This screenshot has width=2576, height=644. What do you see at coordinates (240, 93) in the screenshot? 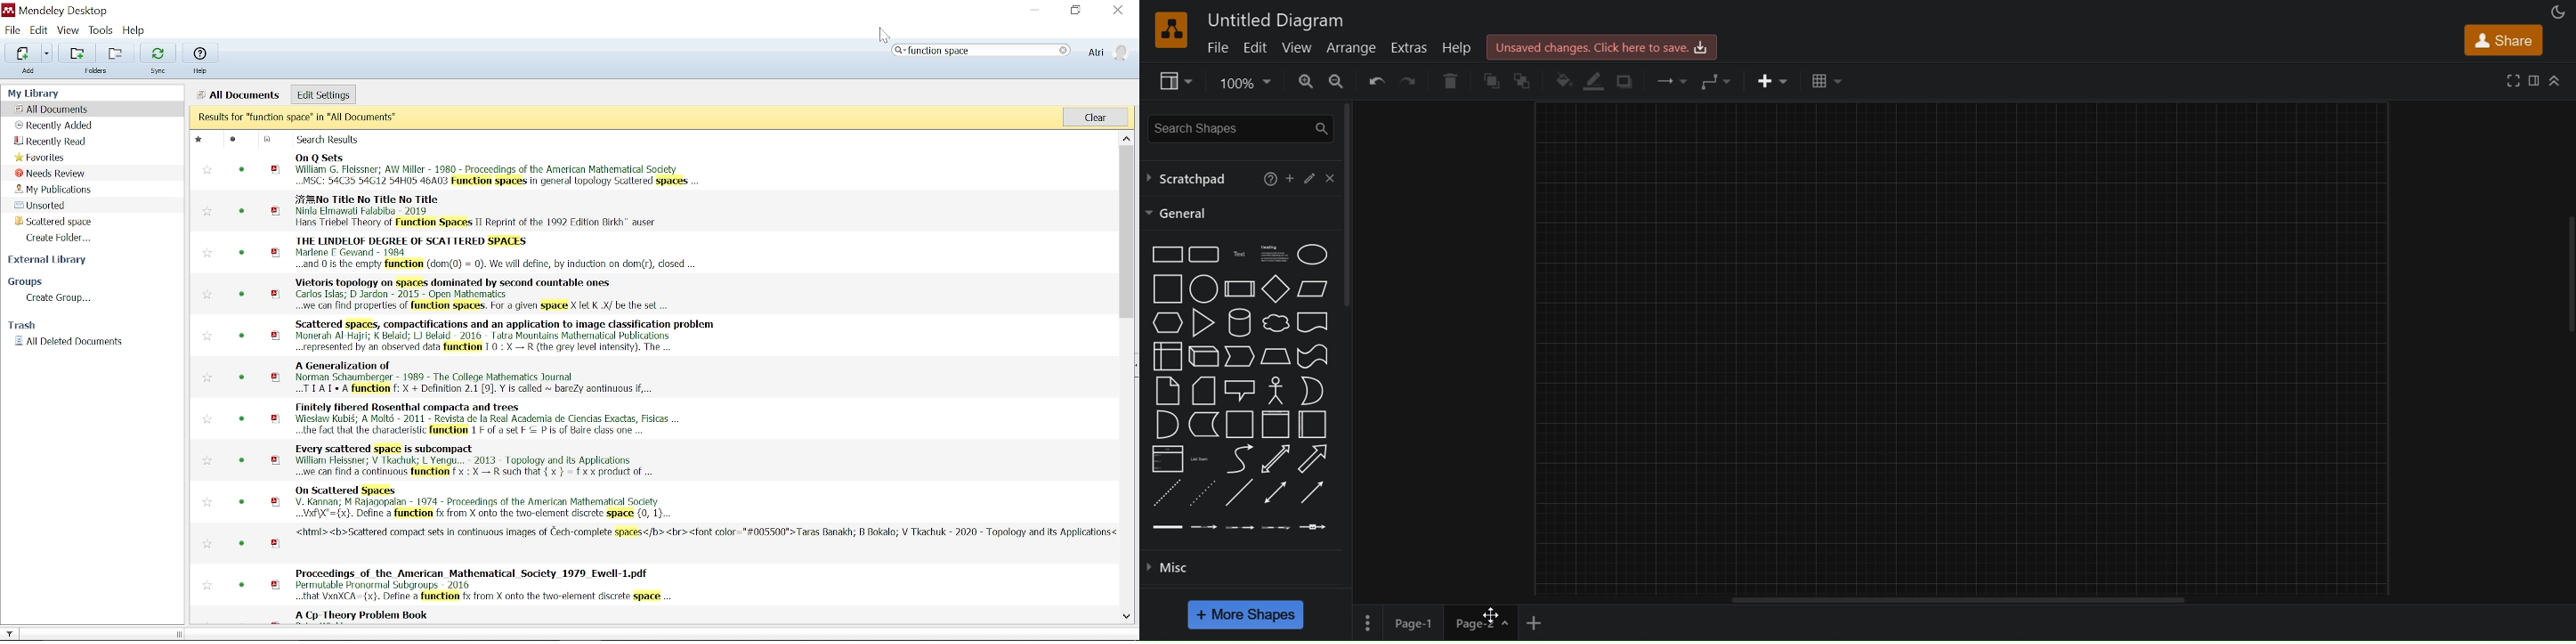
I see `all documents` at bounding box center [240, 93].